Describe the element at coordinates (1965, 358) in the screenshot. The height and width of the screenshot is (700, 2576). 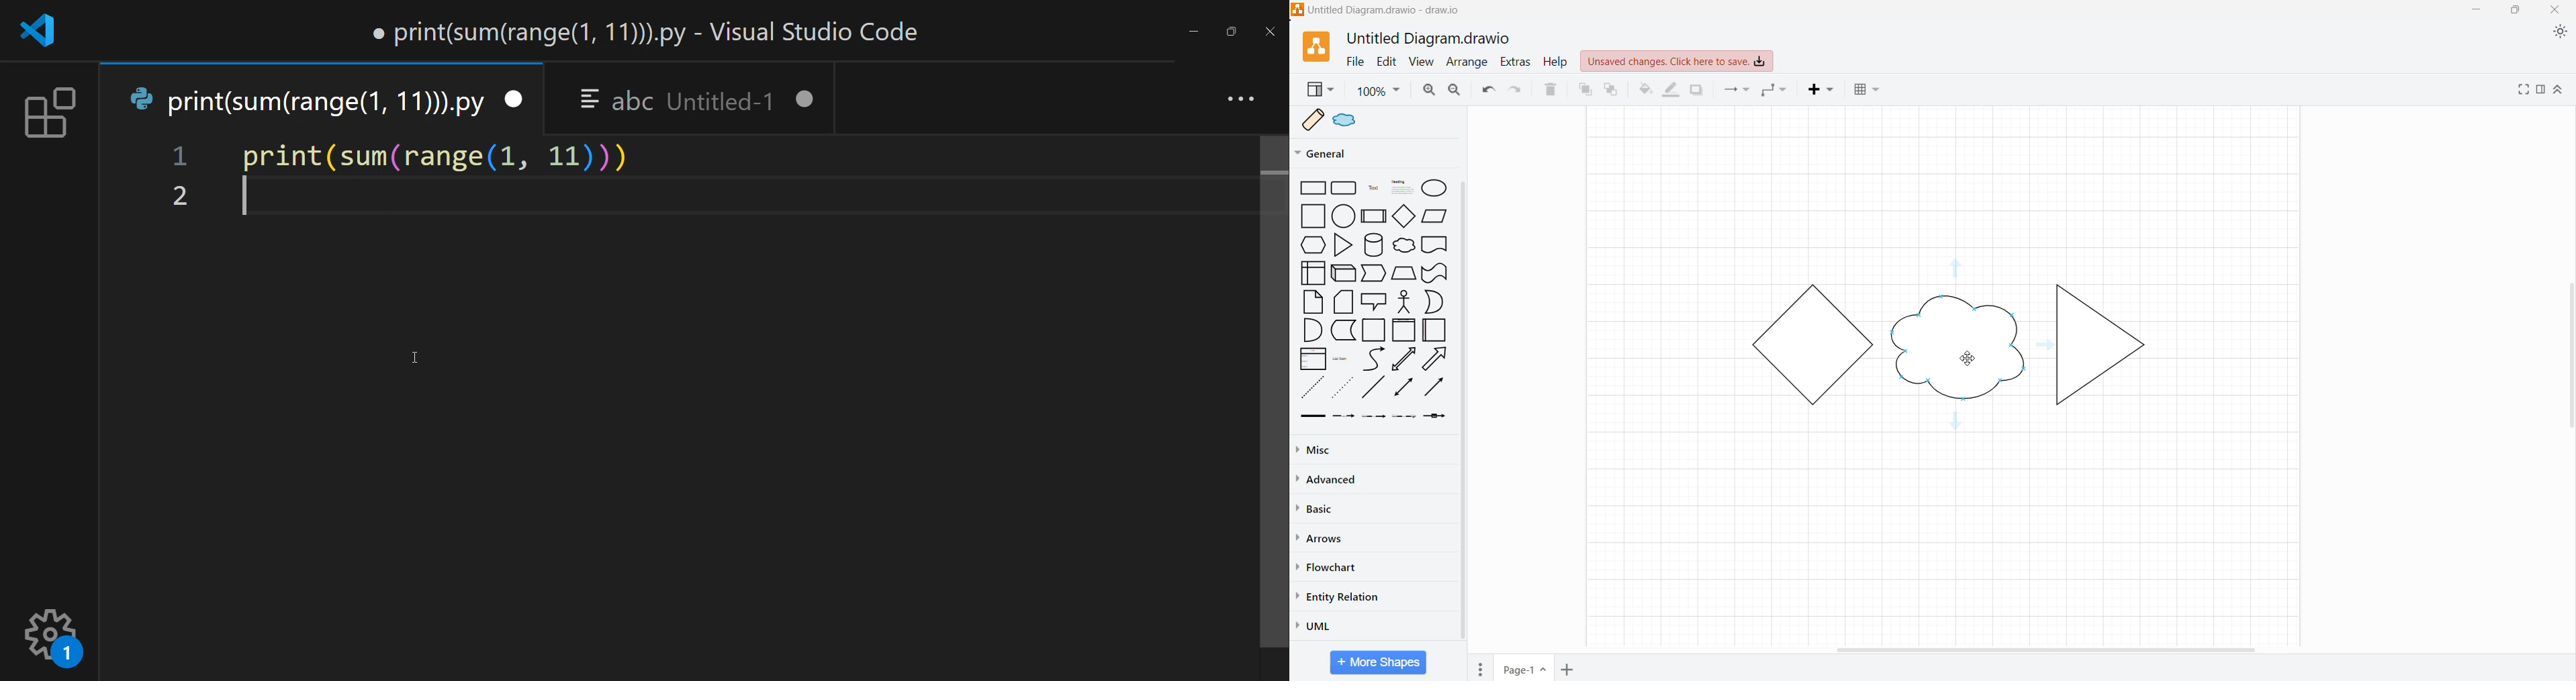
I see `Cursor on shapes` at that location.